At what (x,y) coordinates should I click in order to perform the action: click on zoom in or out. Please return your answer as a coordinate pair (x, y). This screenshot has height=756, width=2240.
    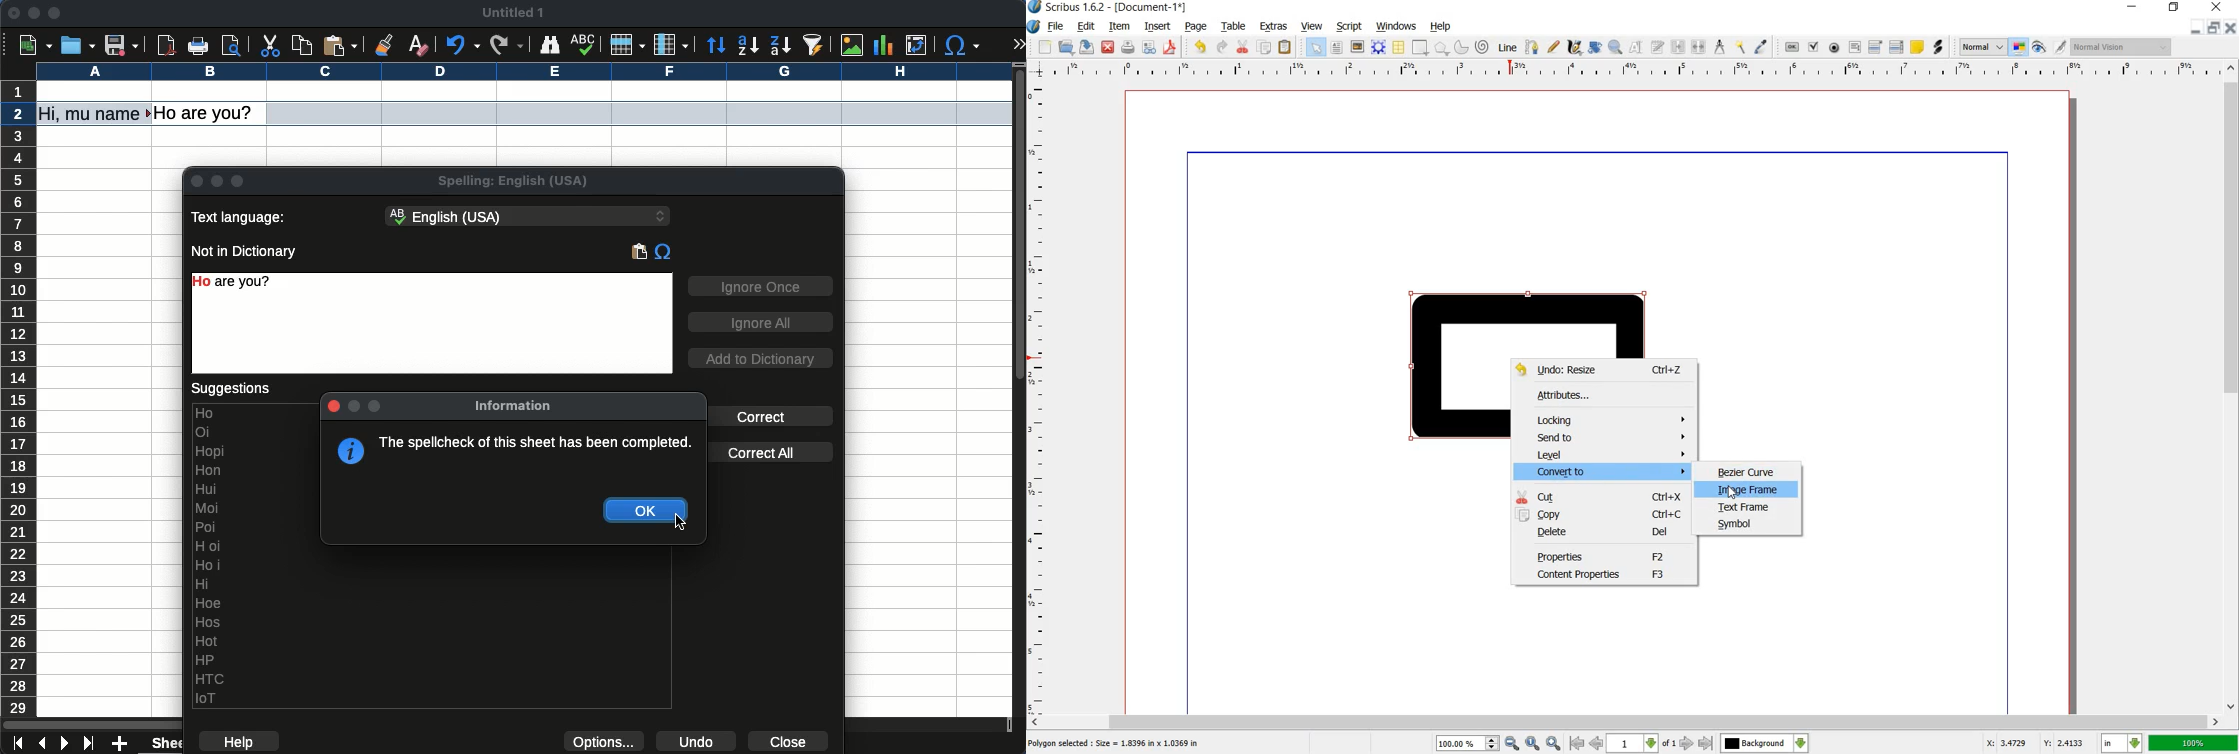
    Looking at the image, I should click on (1615, 46).